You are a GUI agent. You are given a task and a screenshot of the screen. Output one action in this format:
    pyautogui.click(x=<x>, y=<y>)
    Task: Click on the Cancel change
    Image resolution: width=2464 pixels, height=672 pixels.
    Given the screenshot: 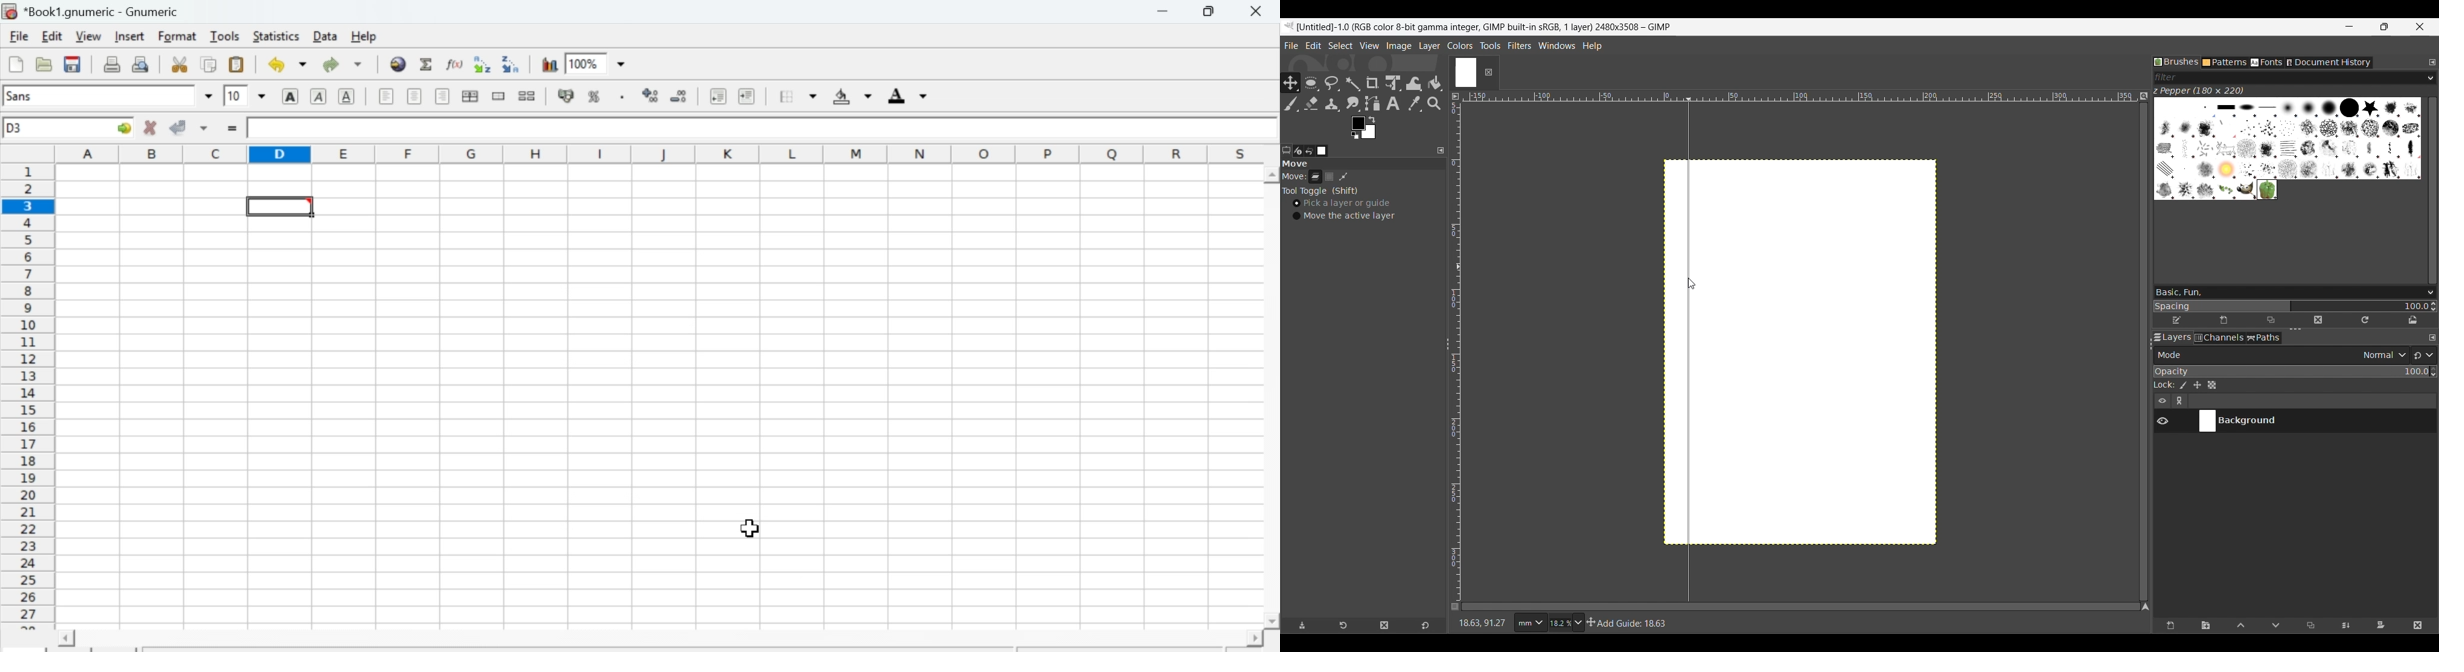 What is the action you would take?
    pyautogui.click(x=148, y=127)
    